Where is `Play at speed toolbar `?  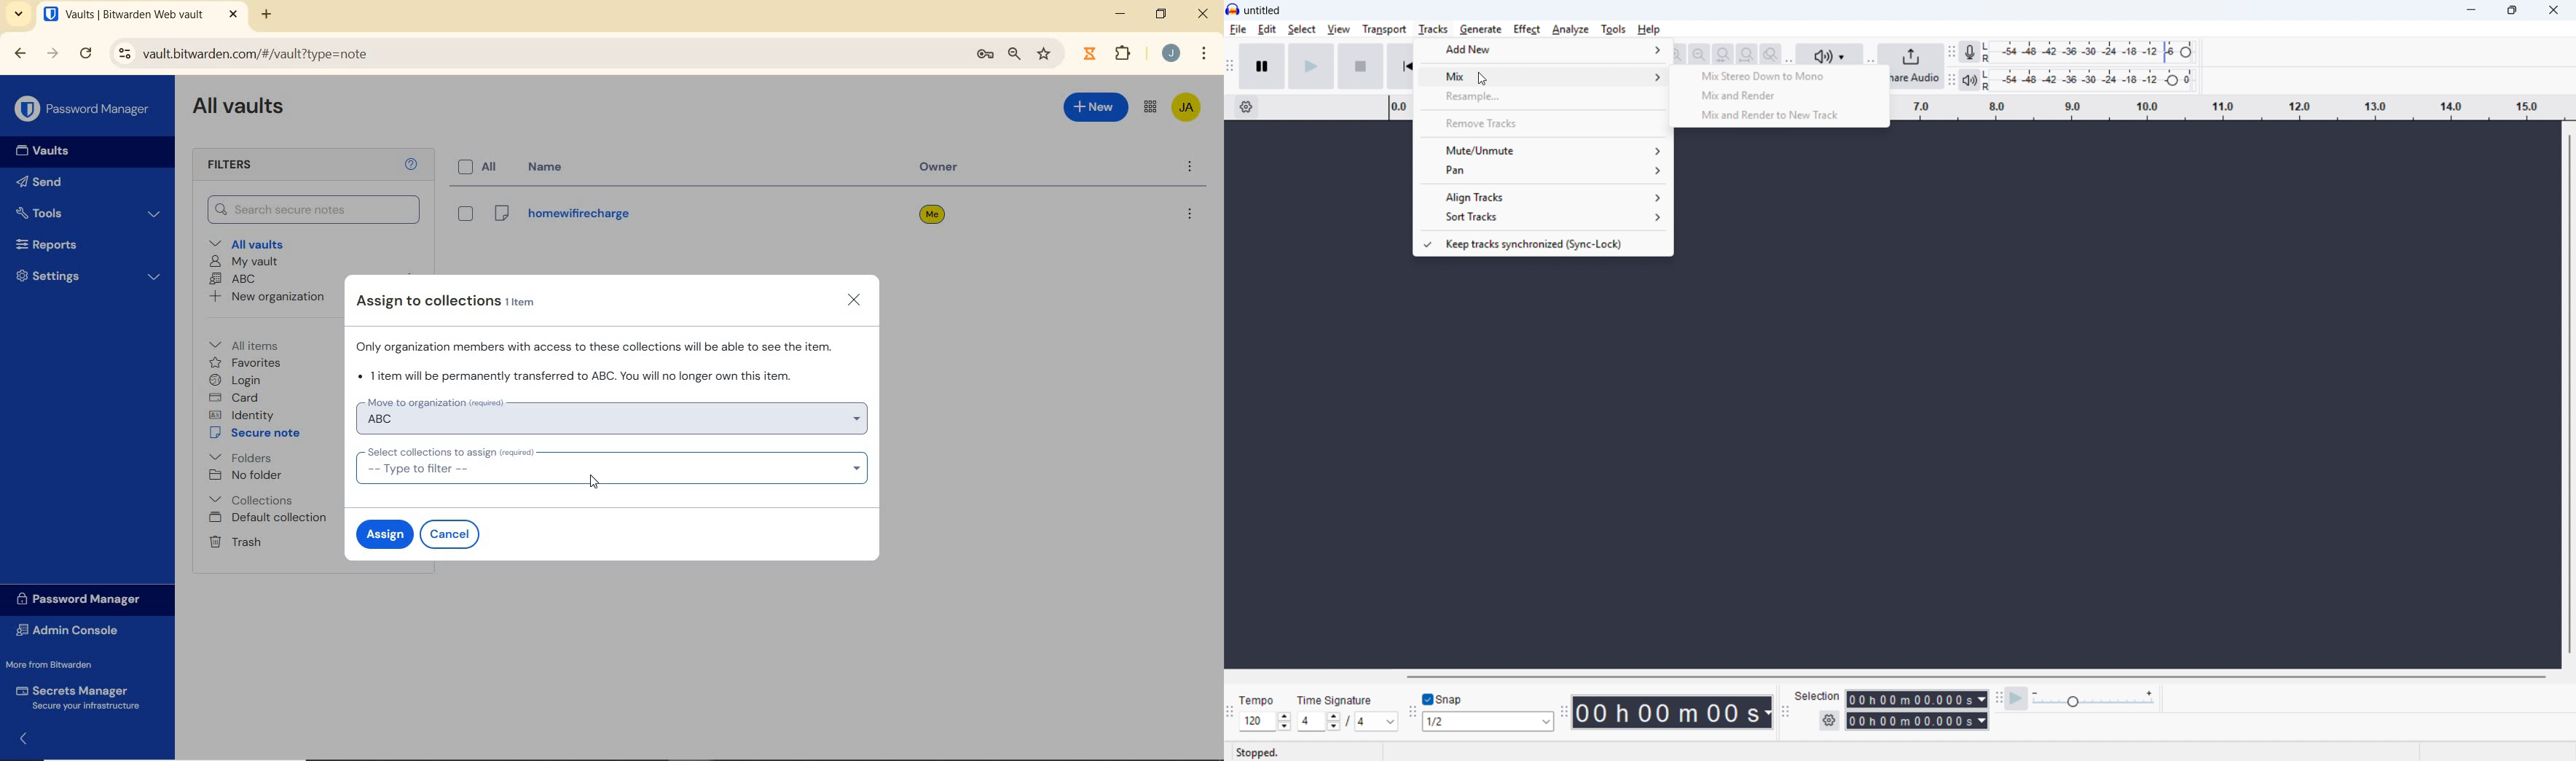
Play at speed toolbar  is located at coordinates (1998, 700).